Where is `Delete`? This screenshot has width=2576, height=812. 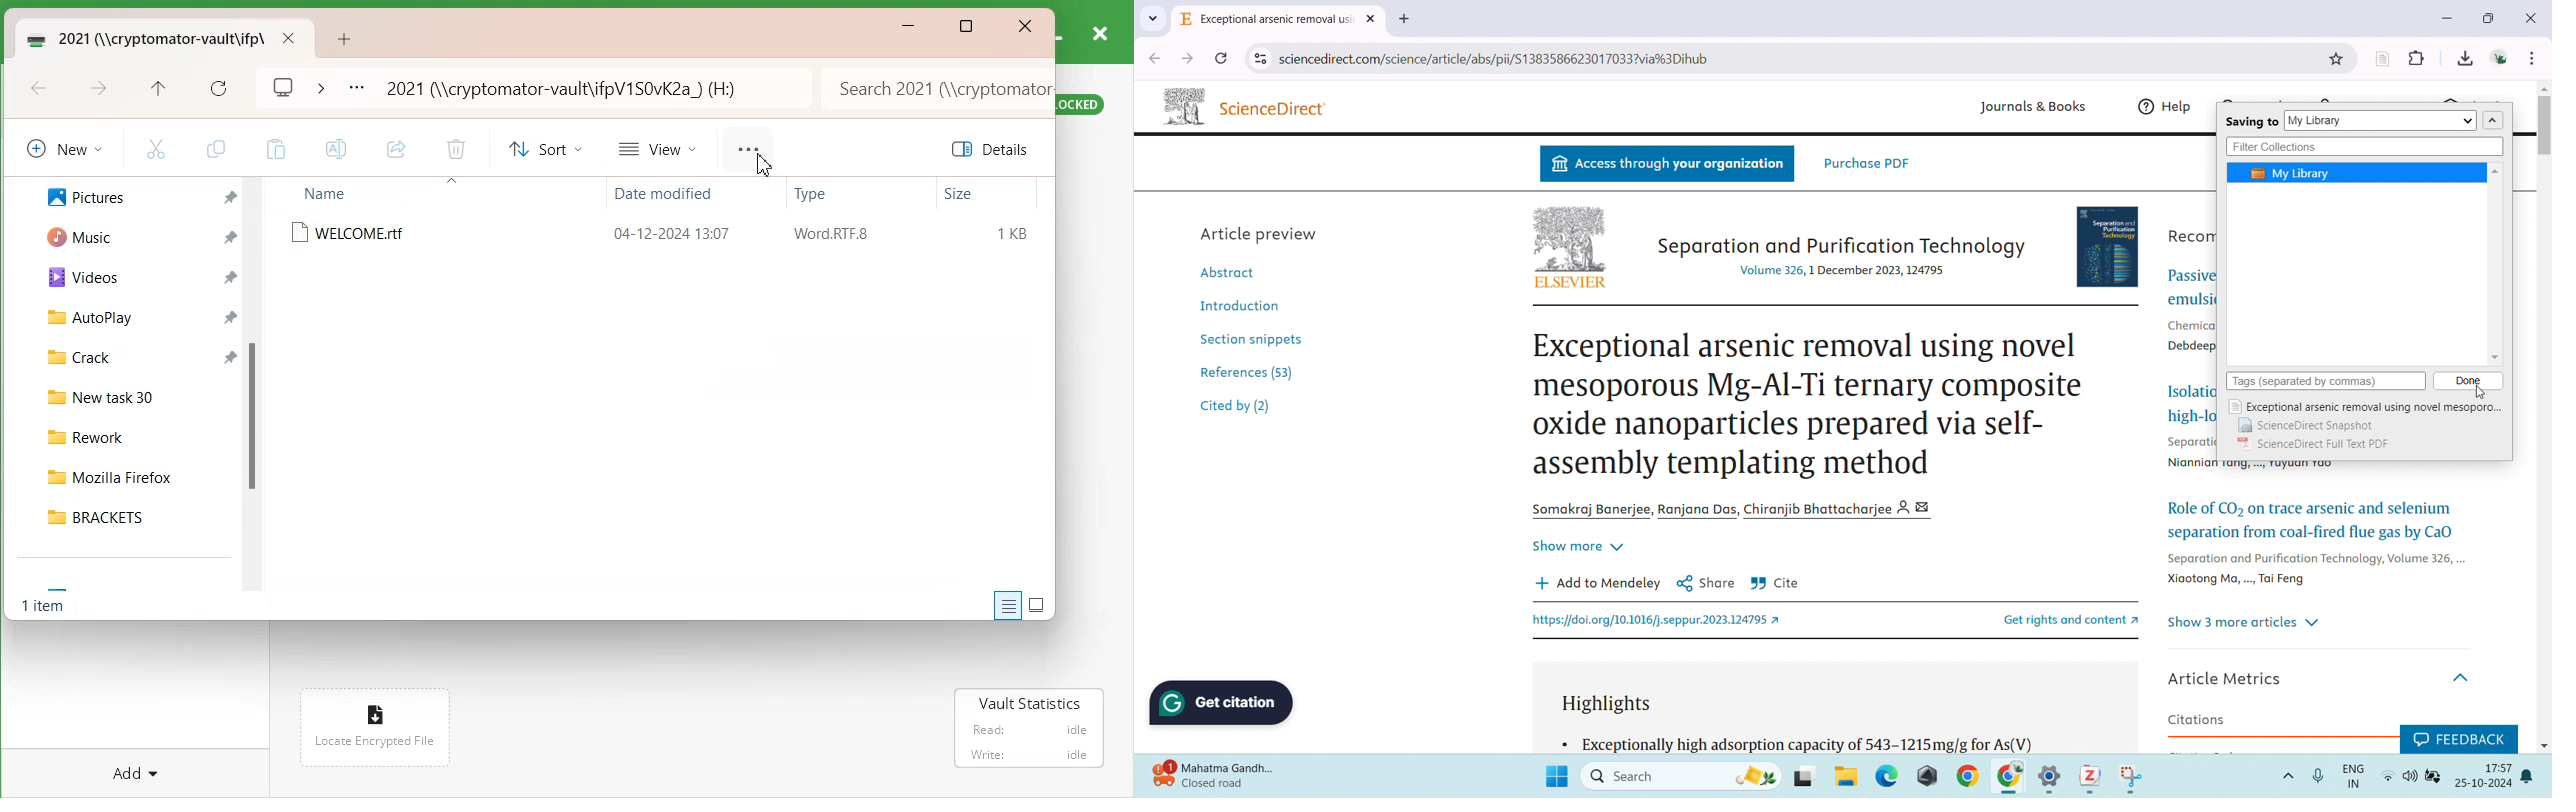 Delete is located at coordinates (455, 151).